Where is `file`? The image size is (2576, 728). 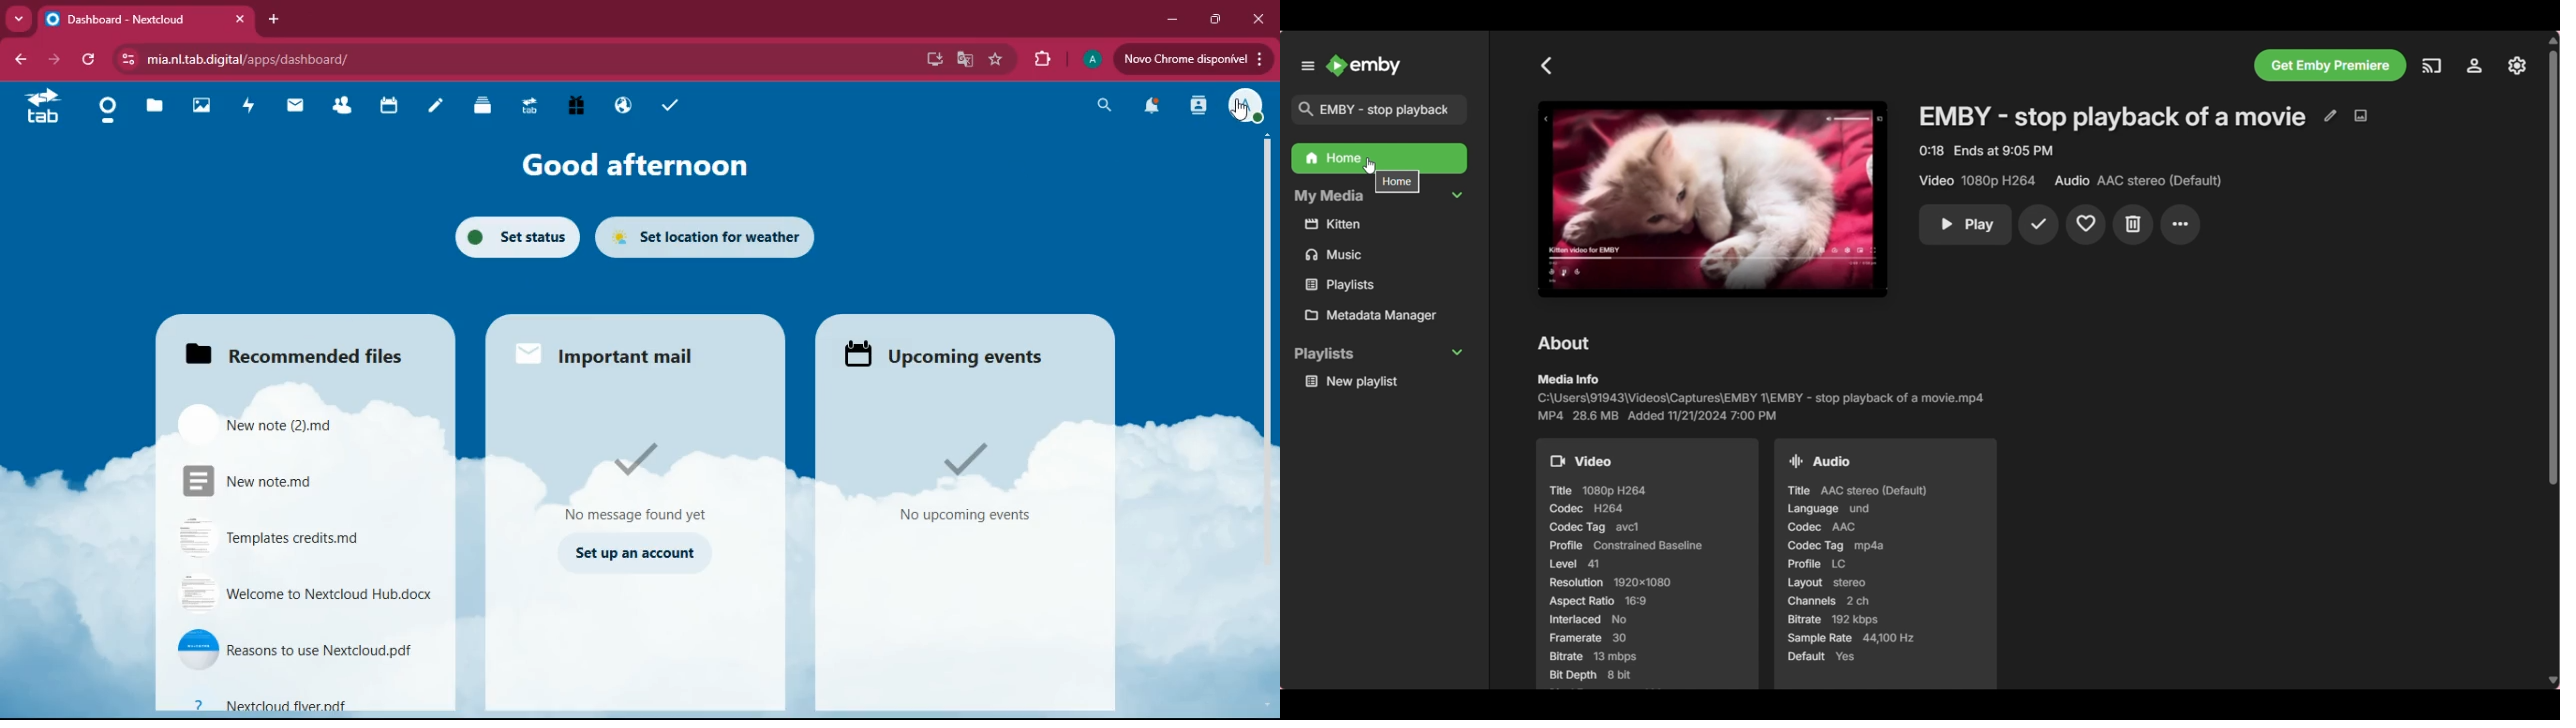 file is located at coordinates (300, 702).